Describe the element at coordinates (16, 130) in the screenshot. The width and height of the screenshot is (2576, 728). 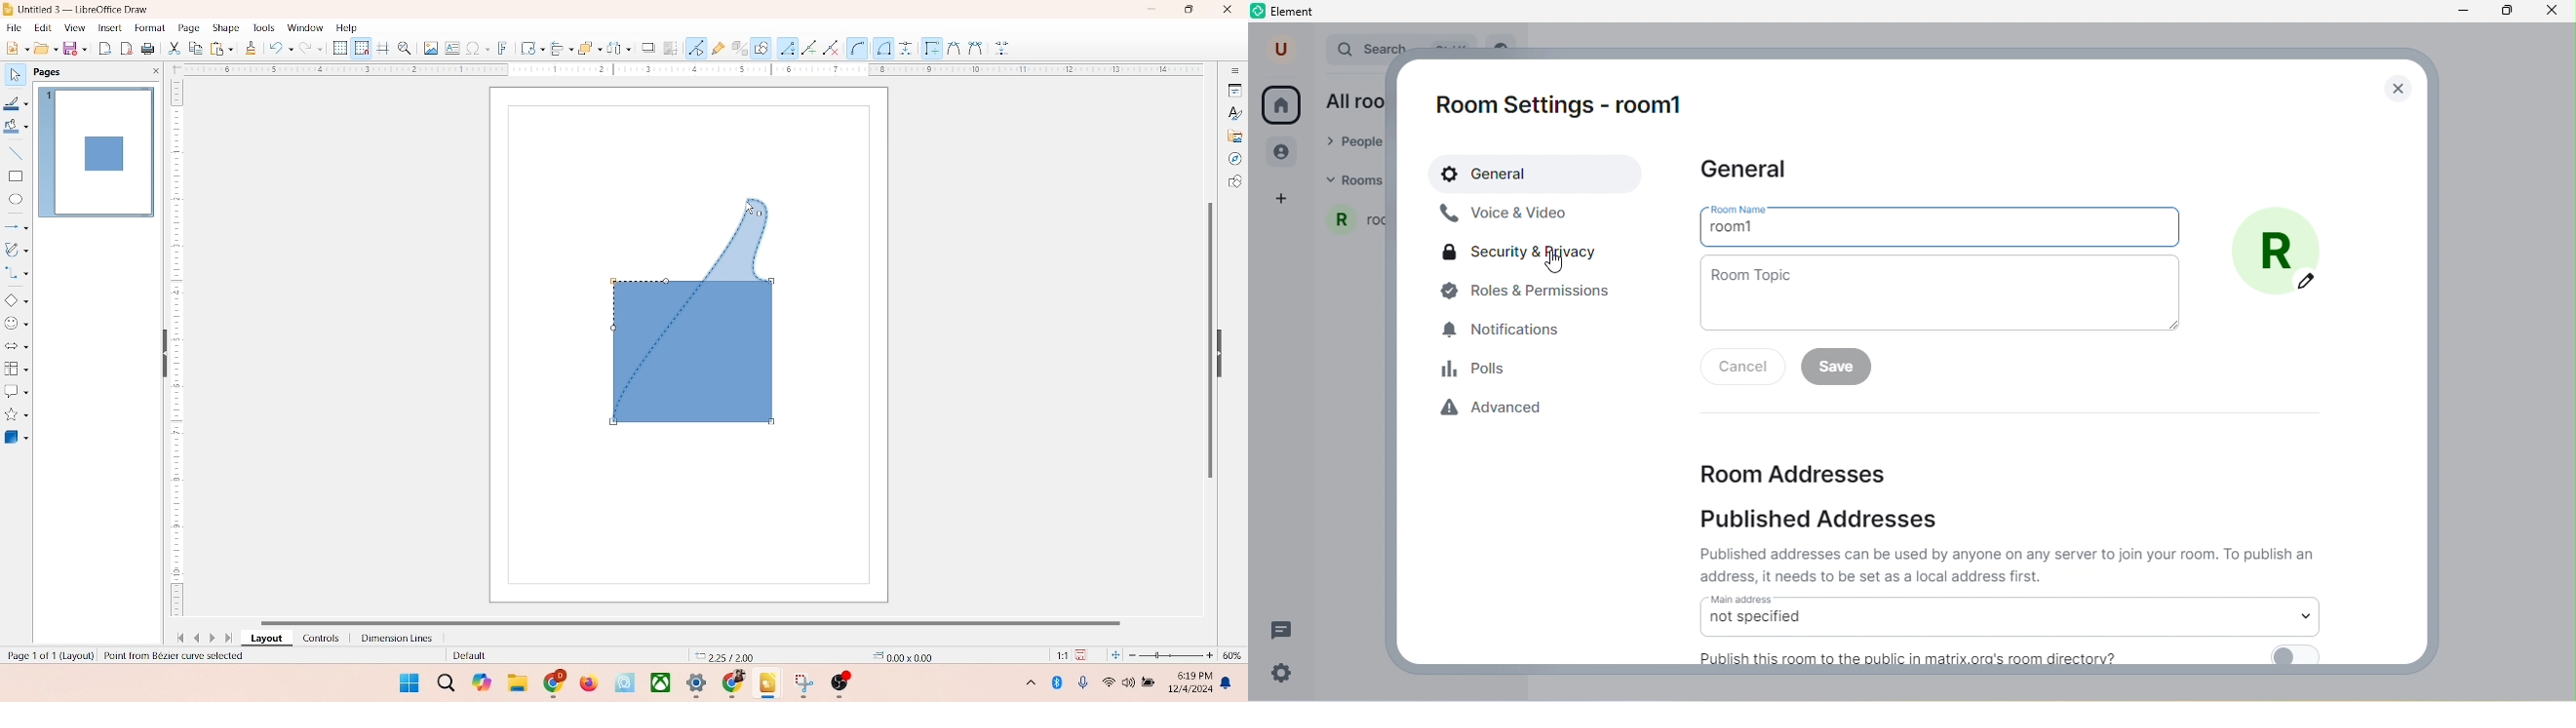
I see `fill color` at that location.